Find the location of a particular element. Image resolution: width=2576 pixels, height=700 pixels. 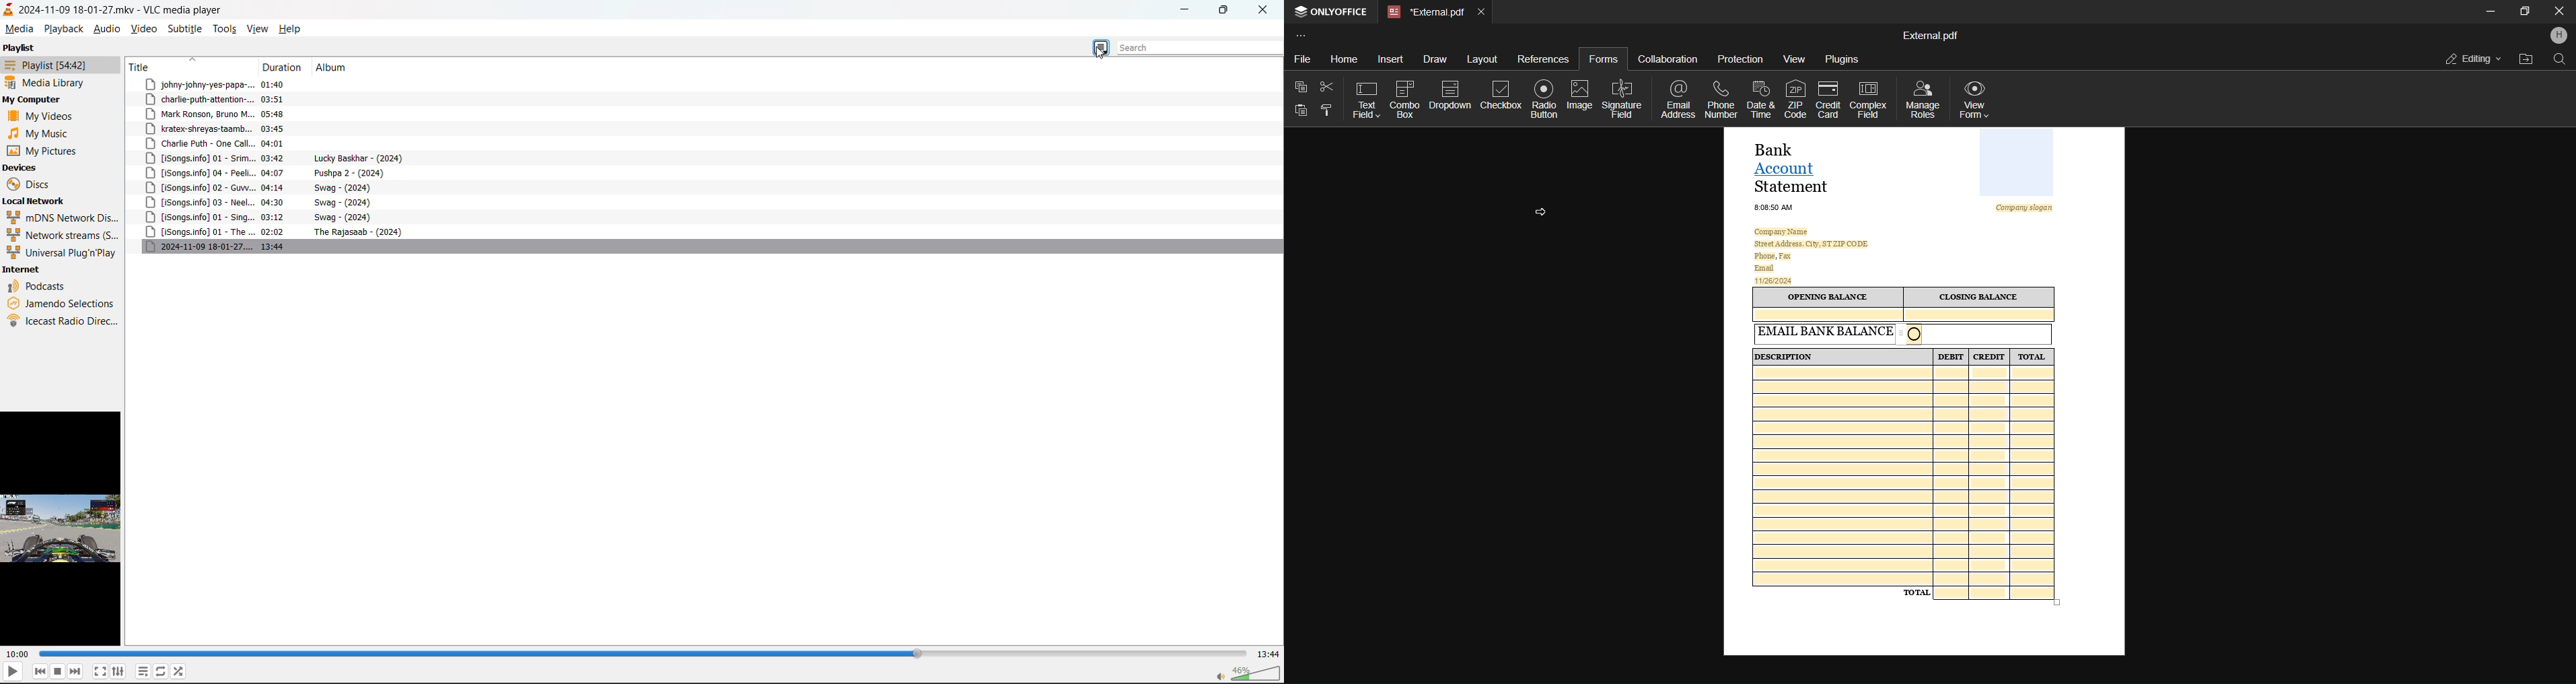

paste is located at coordinates (1304, 111).